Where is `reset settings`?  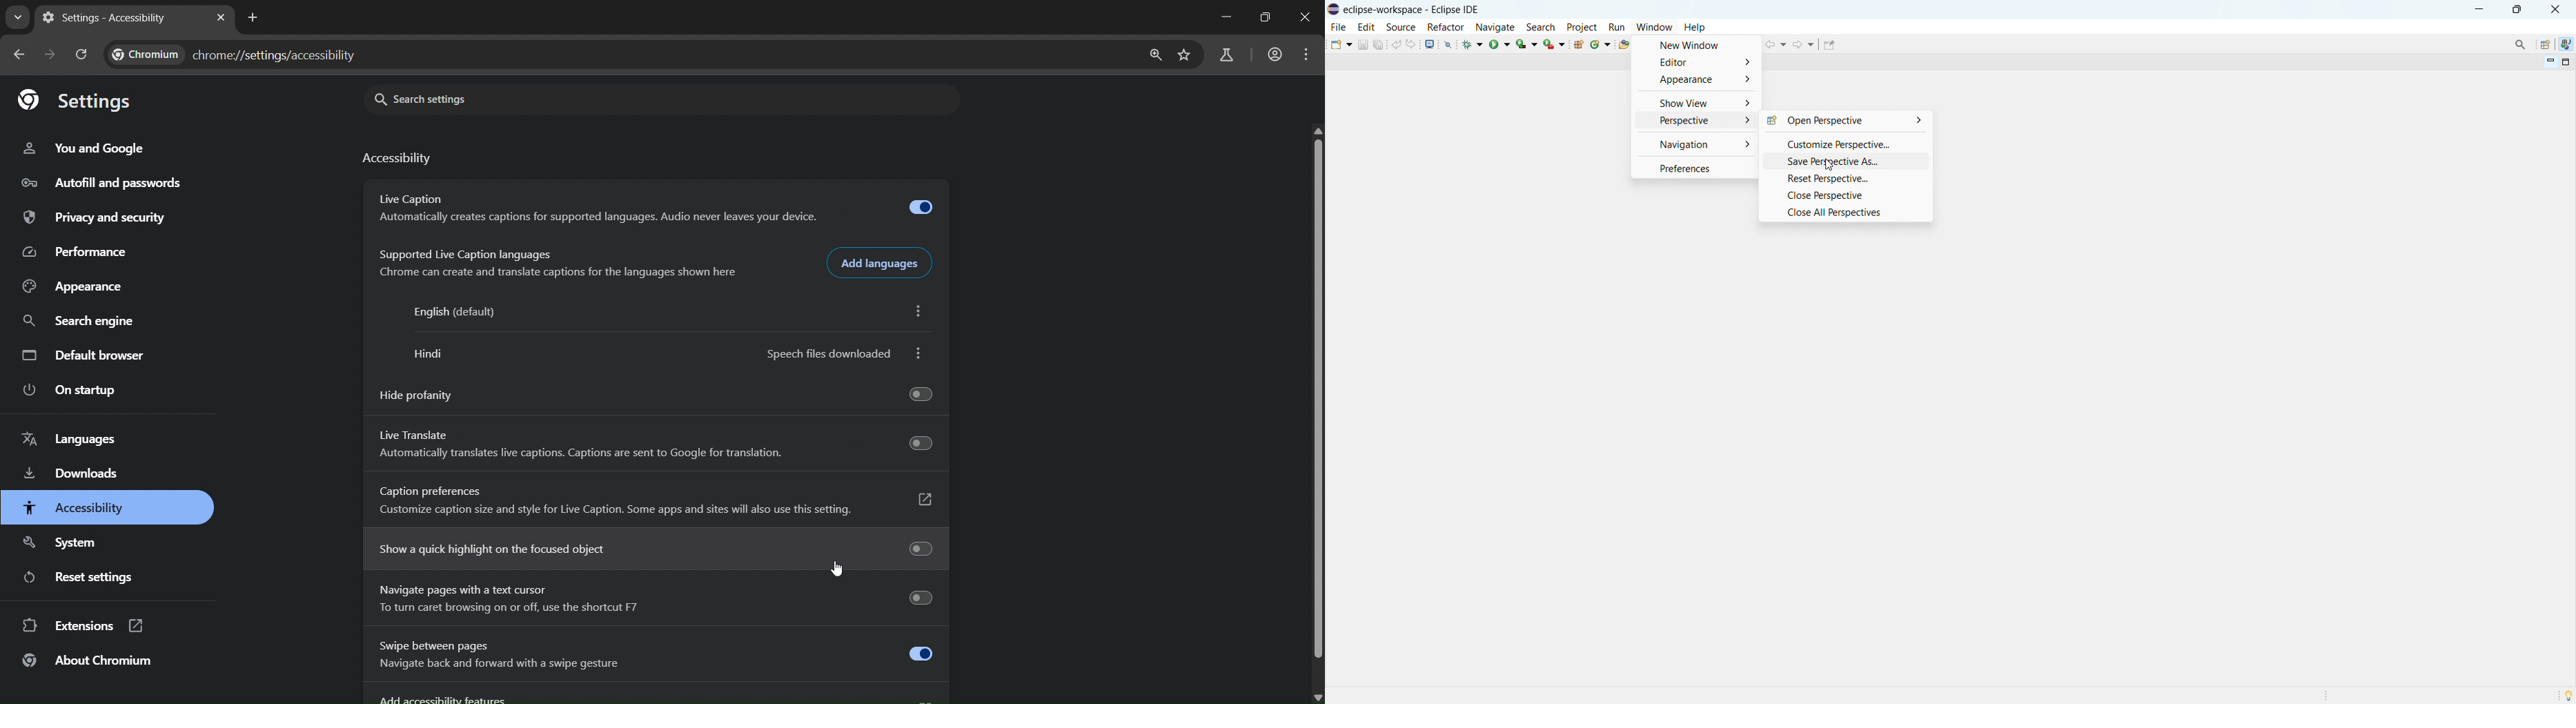 reset settings is located at coordinates (85, 578).